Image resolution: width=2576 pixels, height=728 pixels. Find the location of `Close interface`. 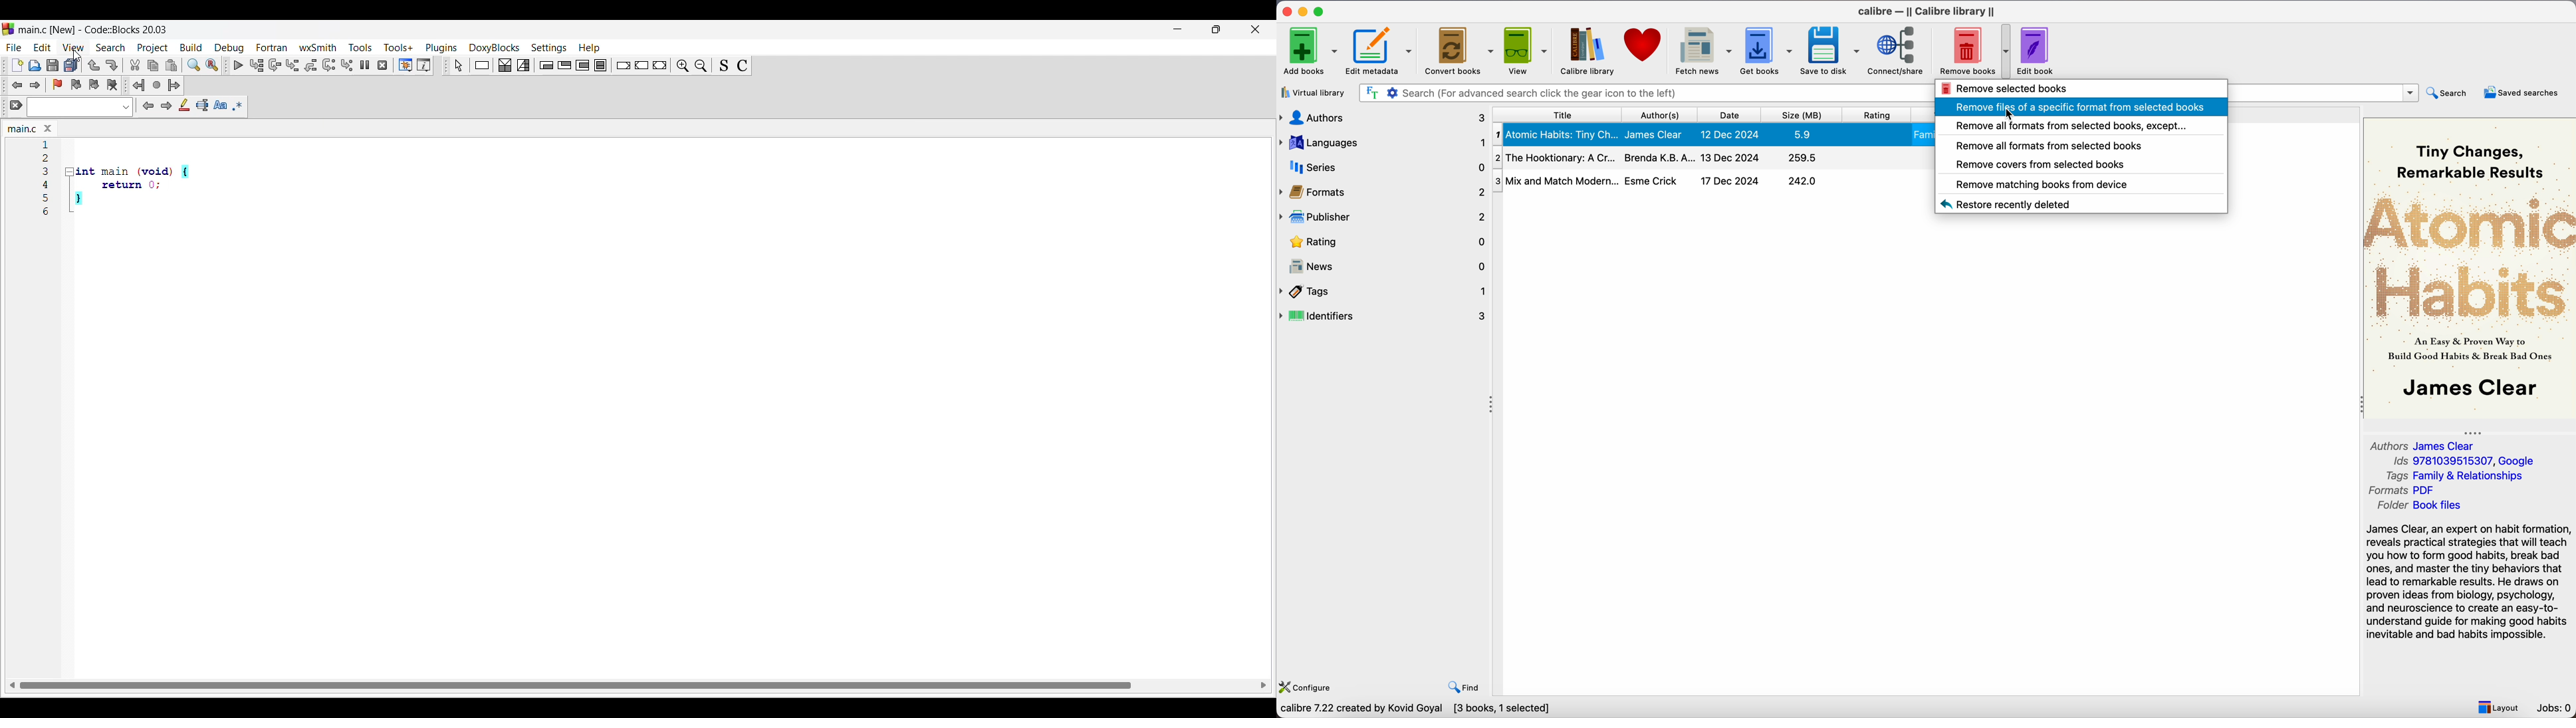

Close interface is located at coordinates (1255, 29).